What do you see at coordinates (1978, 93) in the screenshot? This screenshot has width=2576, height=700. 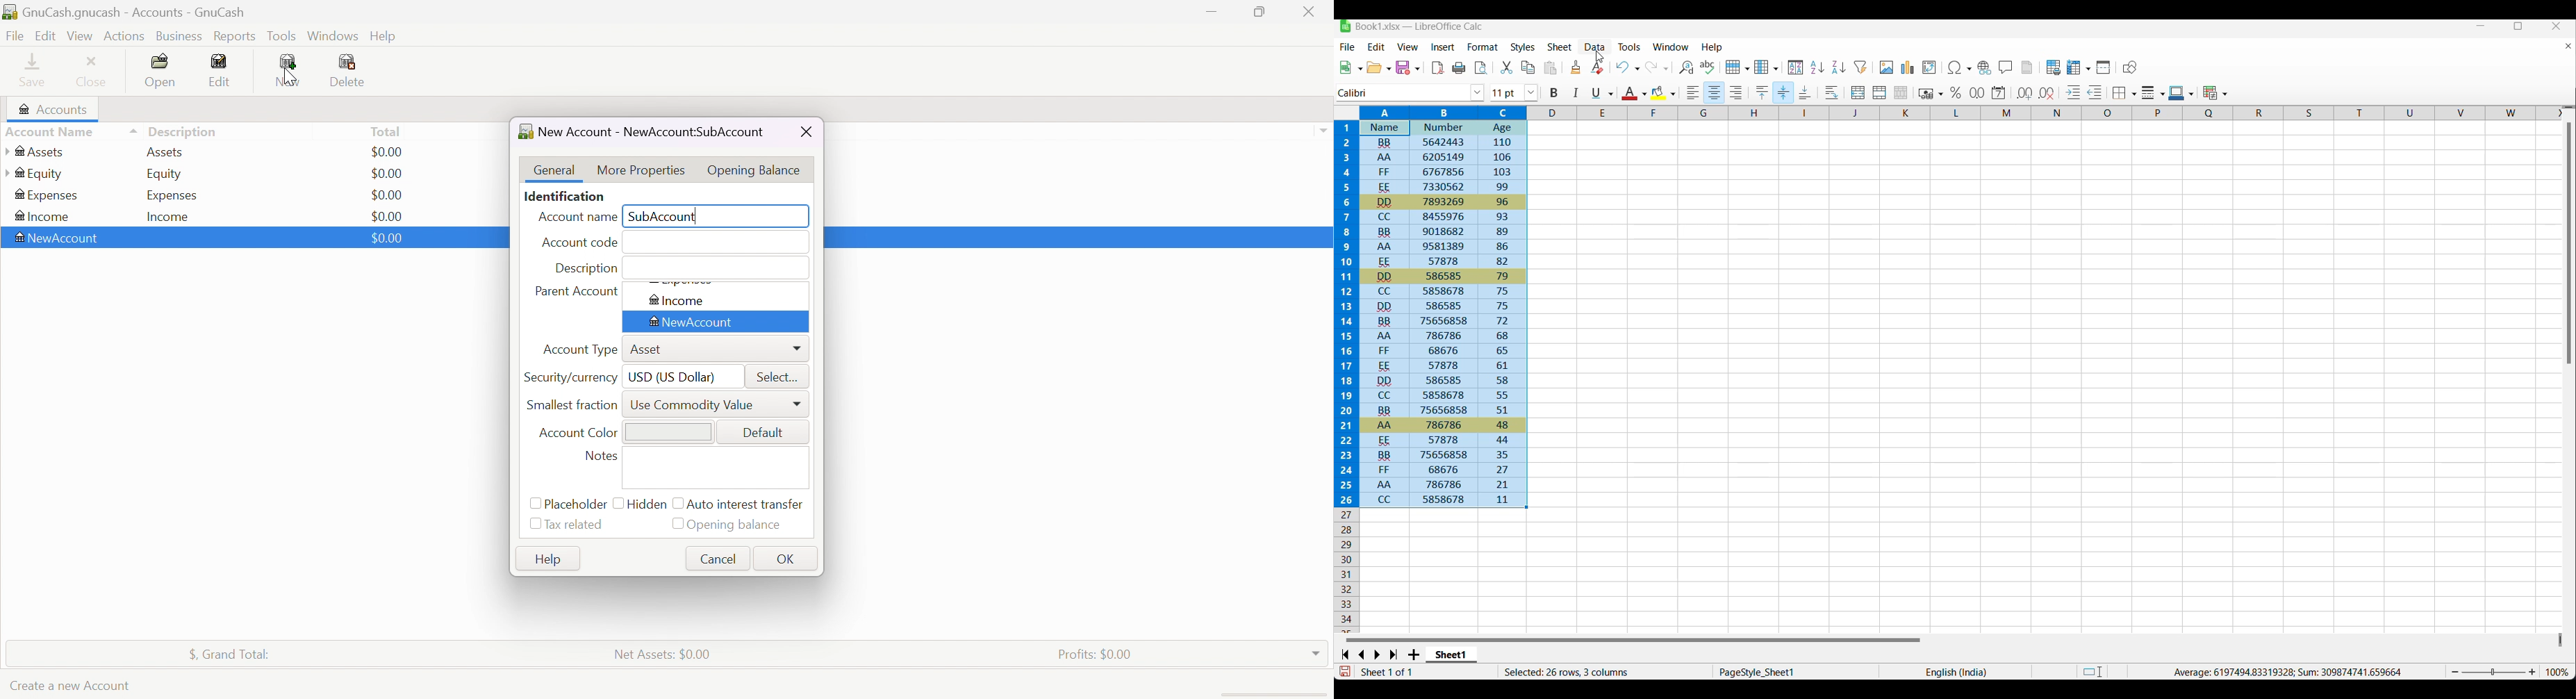 I see `Format as number` at bounding box center [1978, 93].